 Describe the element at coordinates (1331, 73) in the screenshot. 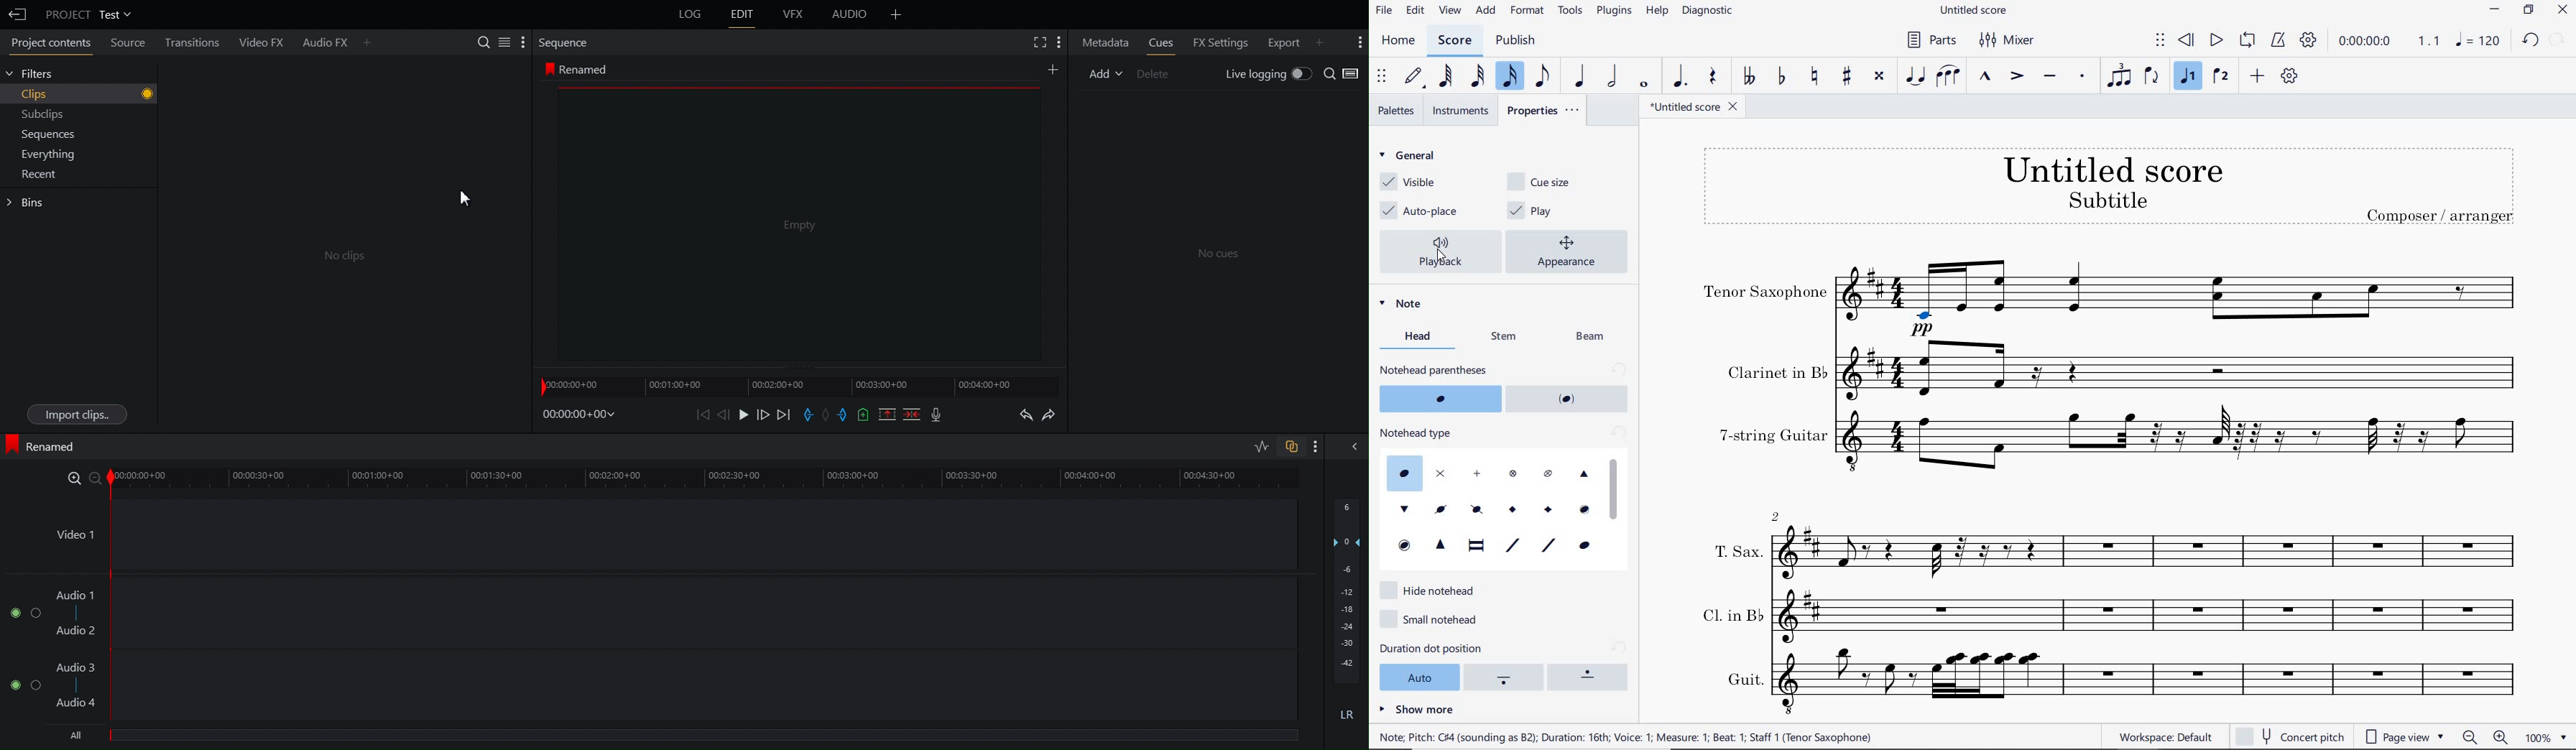

I see `Search` at that location.